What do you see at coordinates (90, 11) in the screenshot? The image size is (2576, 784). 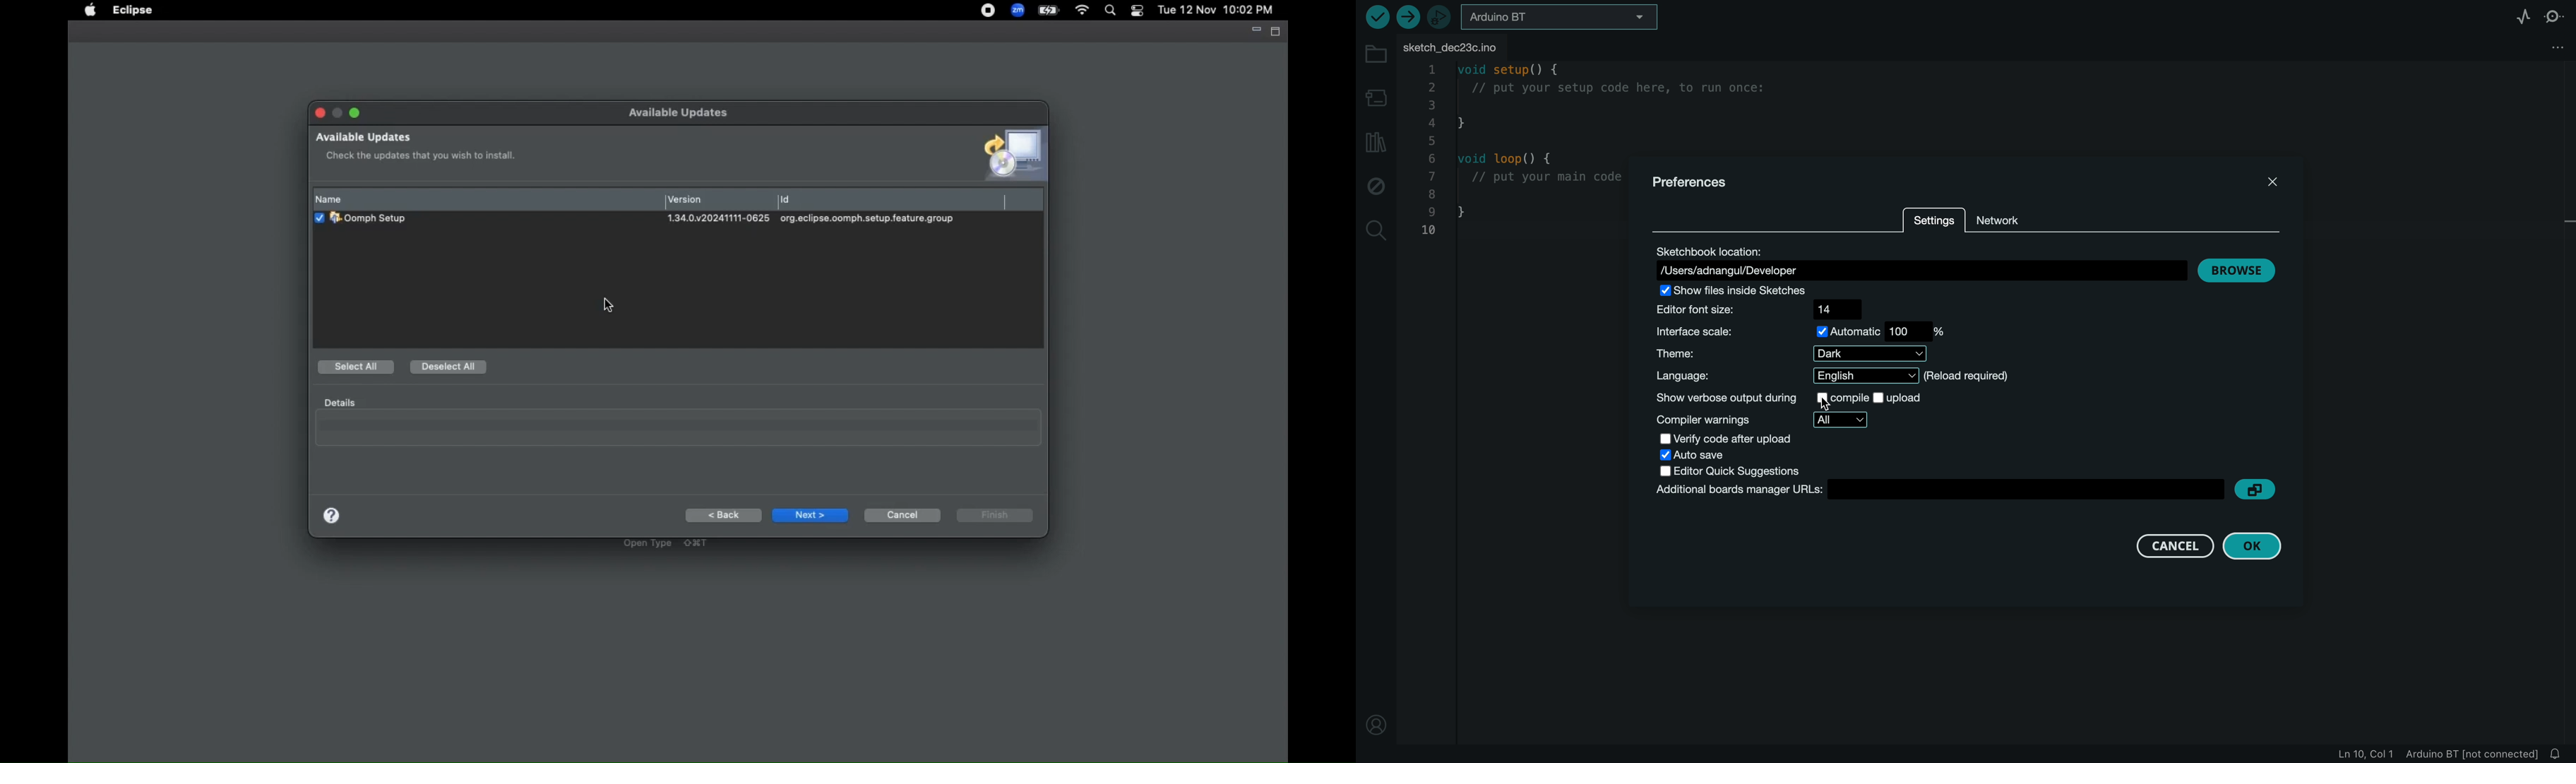 I see `Apple Desktop Icon` at bounding box center [90, 11].